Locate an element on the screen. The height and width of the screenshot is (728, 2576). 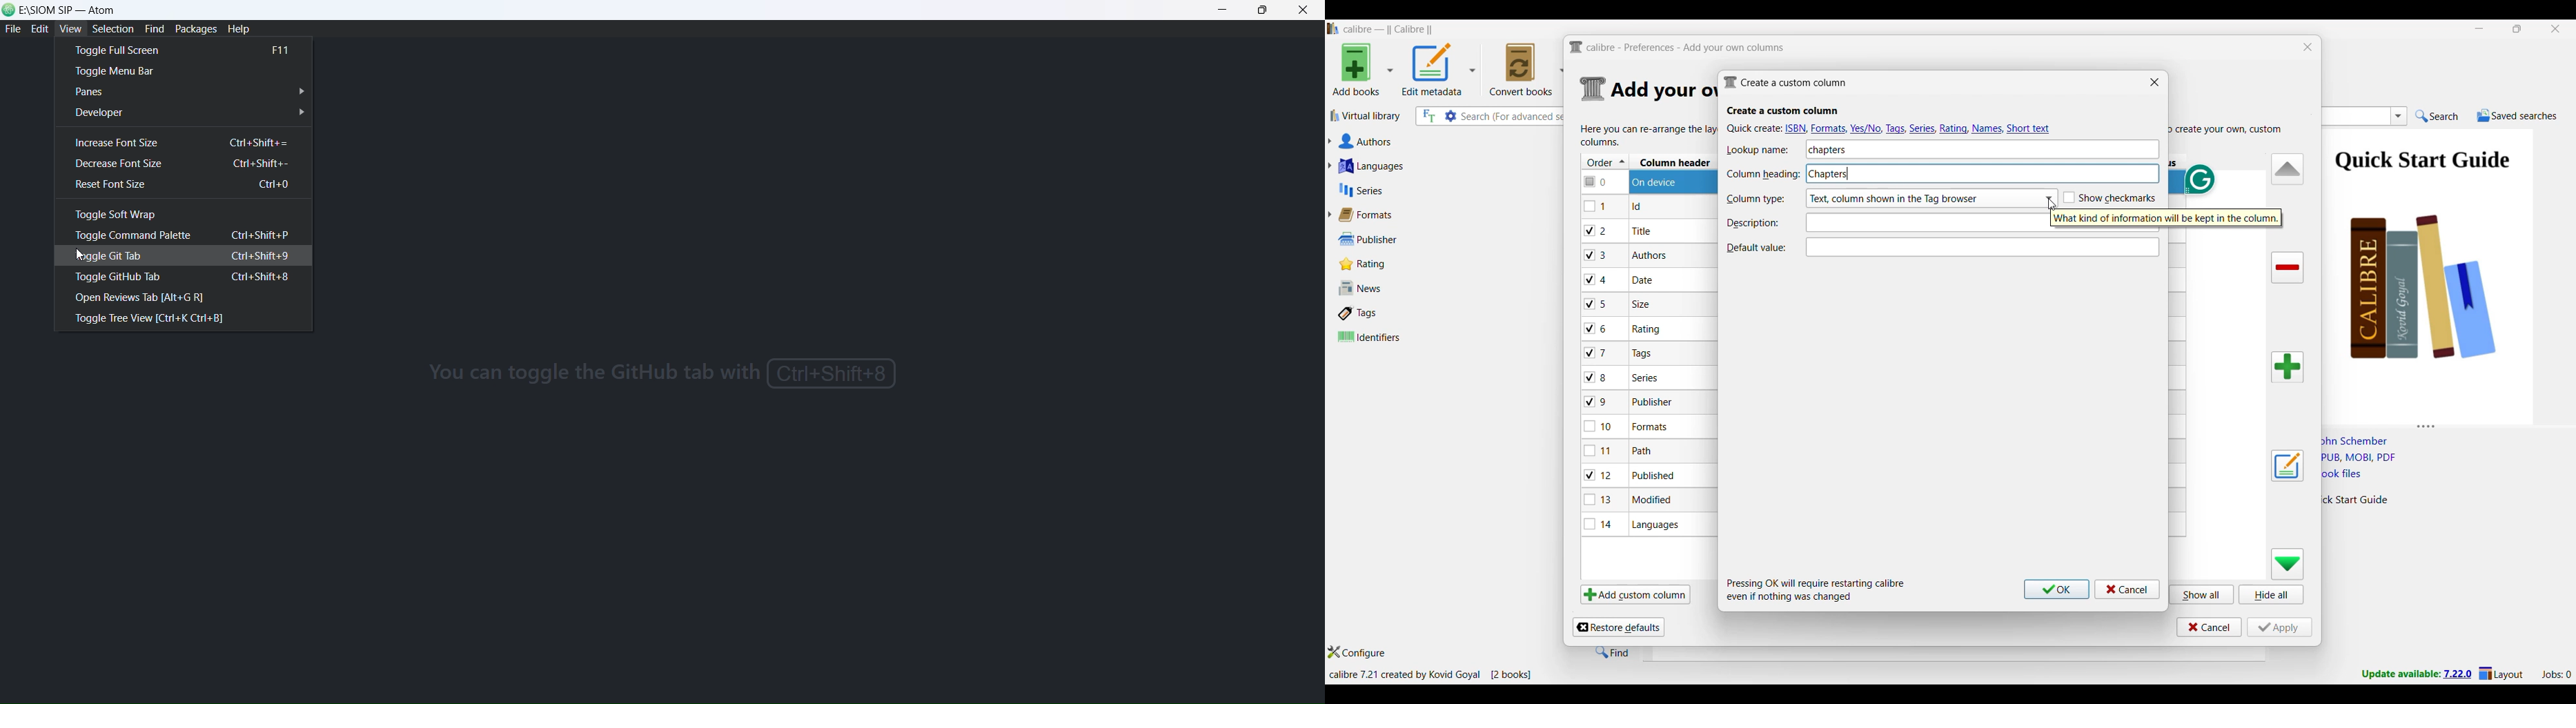
packages is located at coordinates (193, 28).